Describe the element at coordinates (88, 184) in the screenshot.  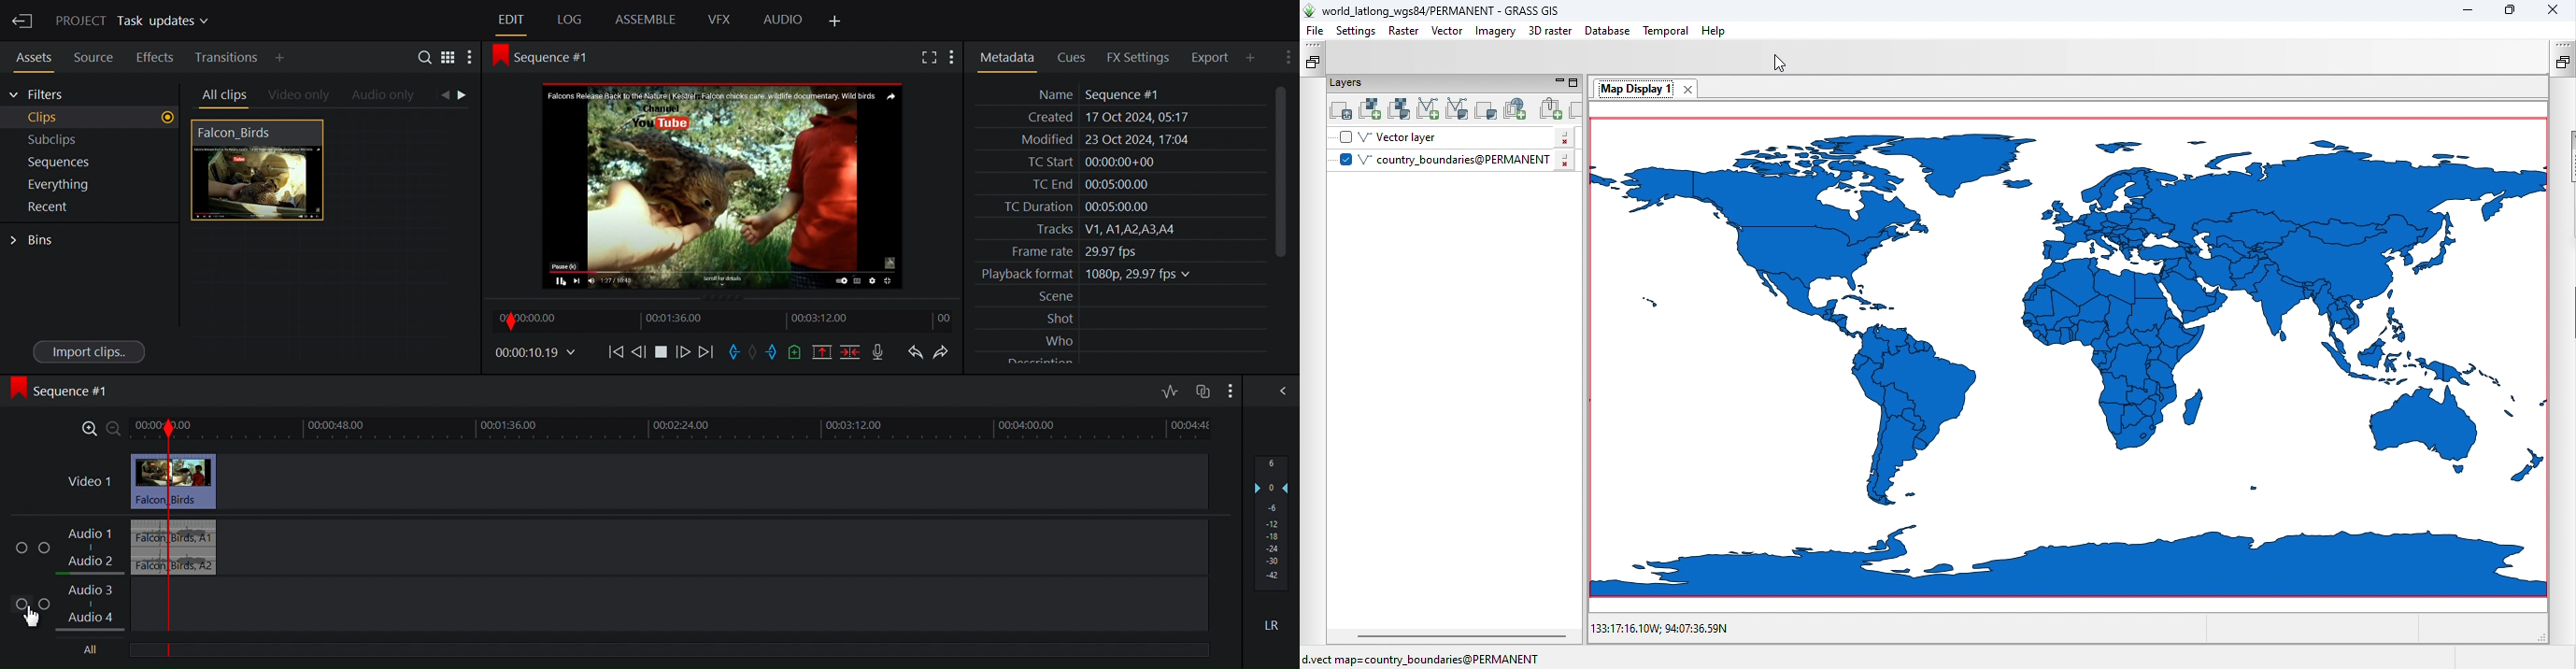
I see `Show everything in the current project` at that location.